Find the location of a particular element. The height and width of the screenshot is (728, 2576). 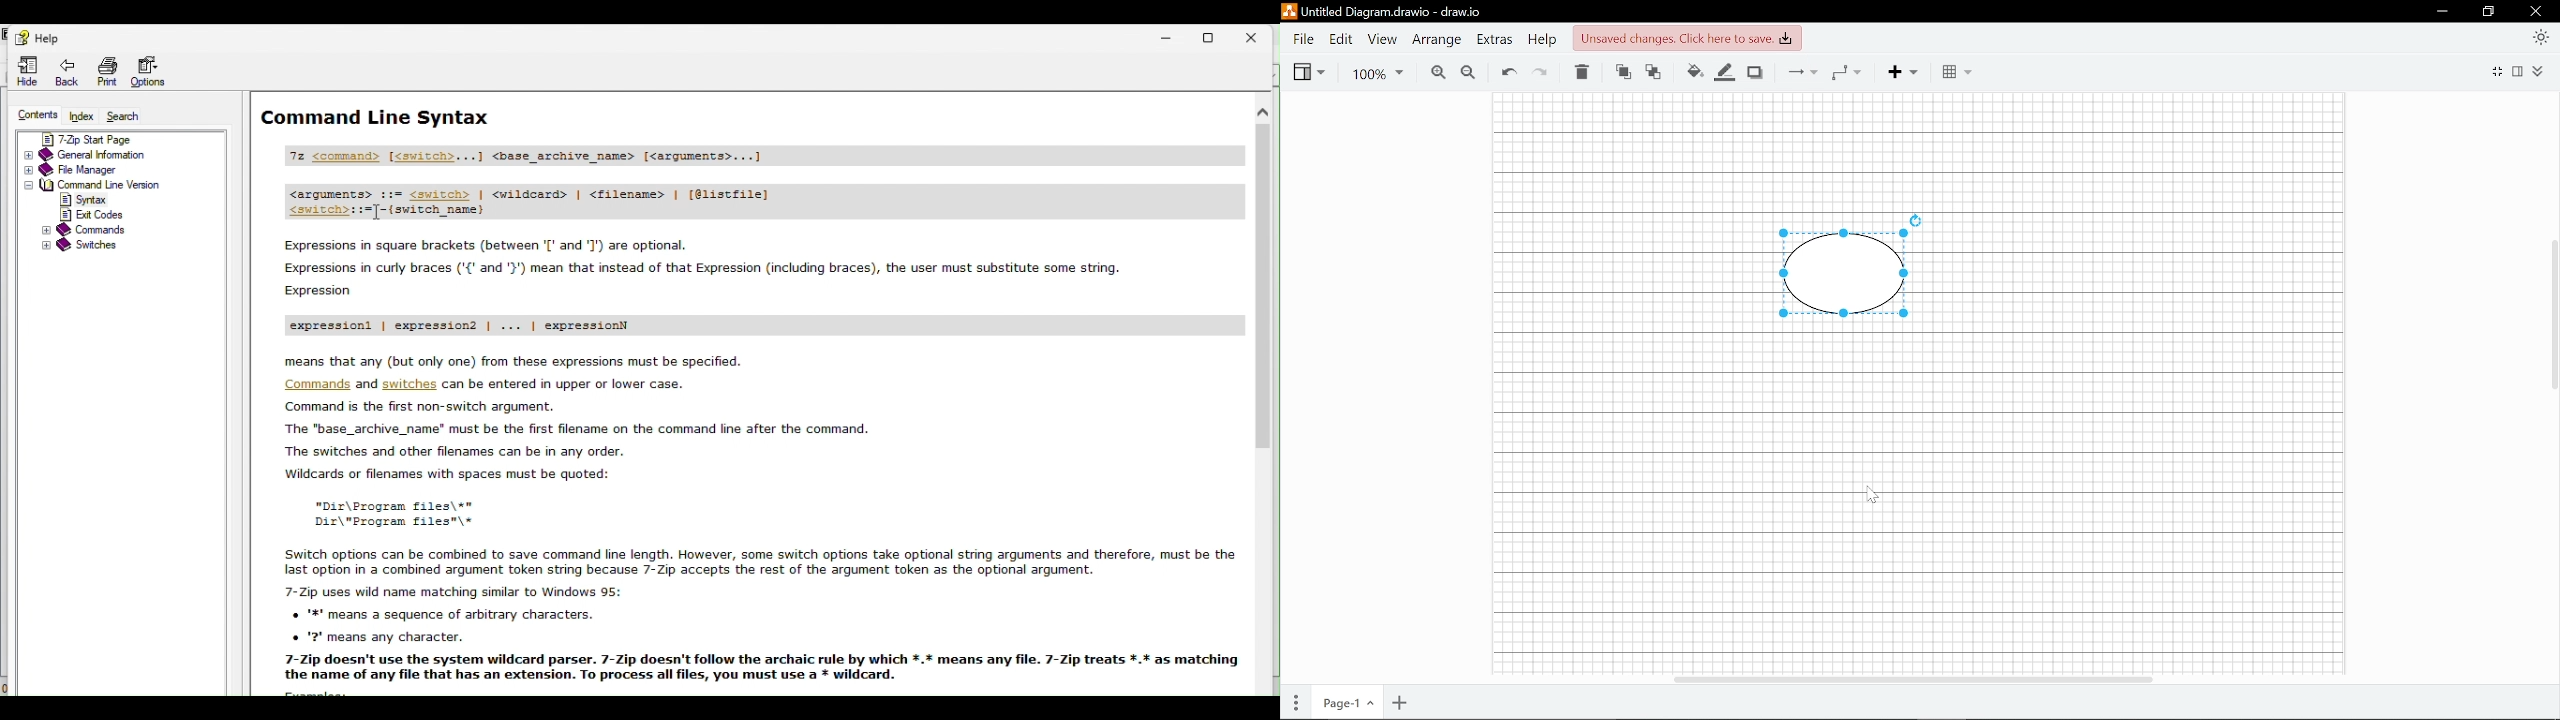

Table is located at coordinates (1958, 73).